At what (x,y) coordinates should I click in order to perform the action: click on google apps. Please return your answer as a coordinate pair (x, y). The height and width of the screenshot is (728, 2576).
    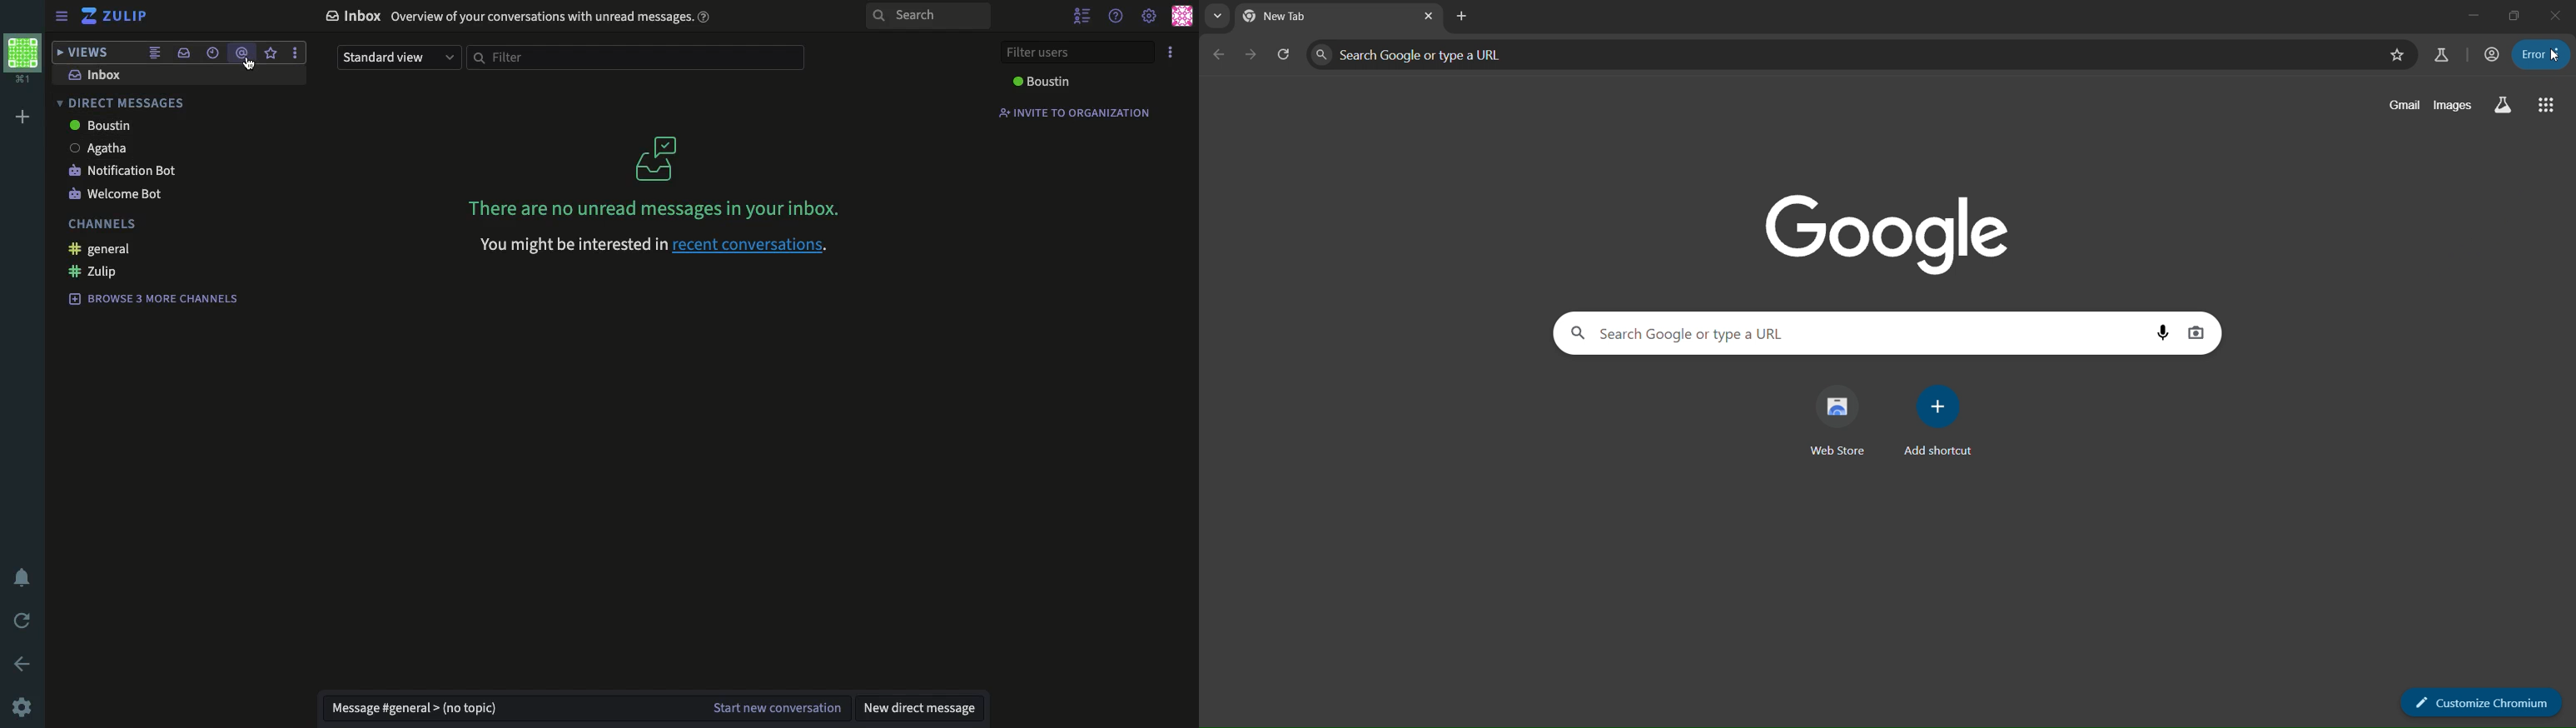
    Looking at the image, I should click on (2548, 105).